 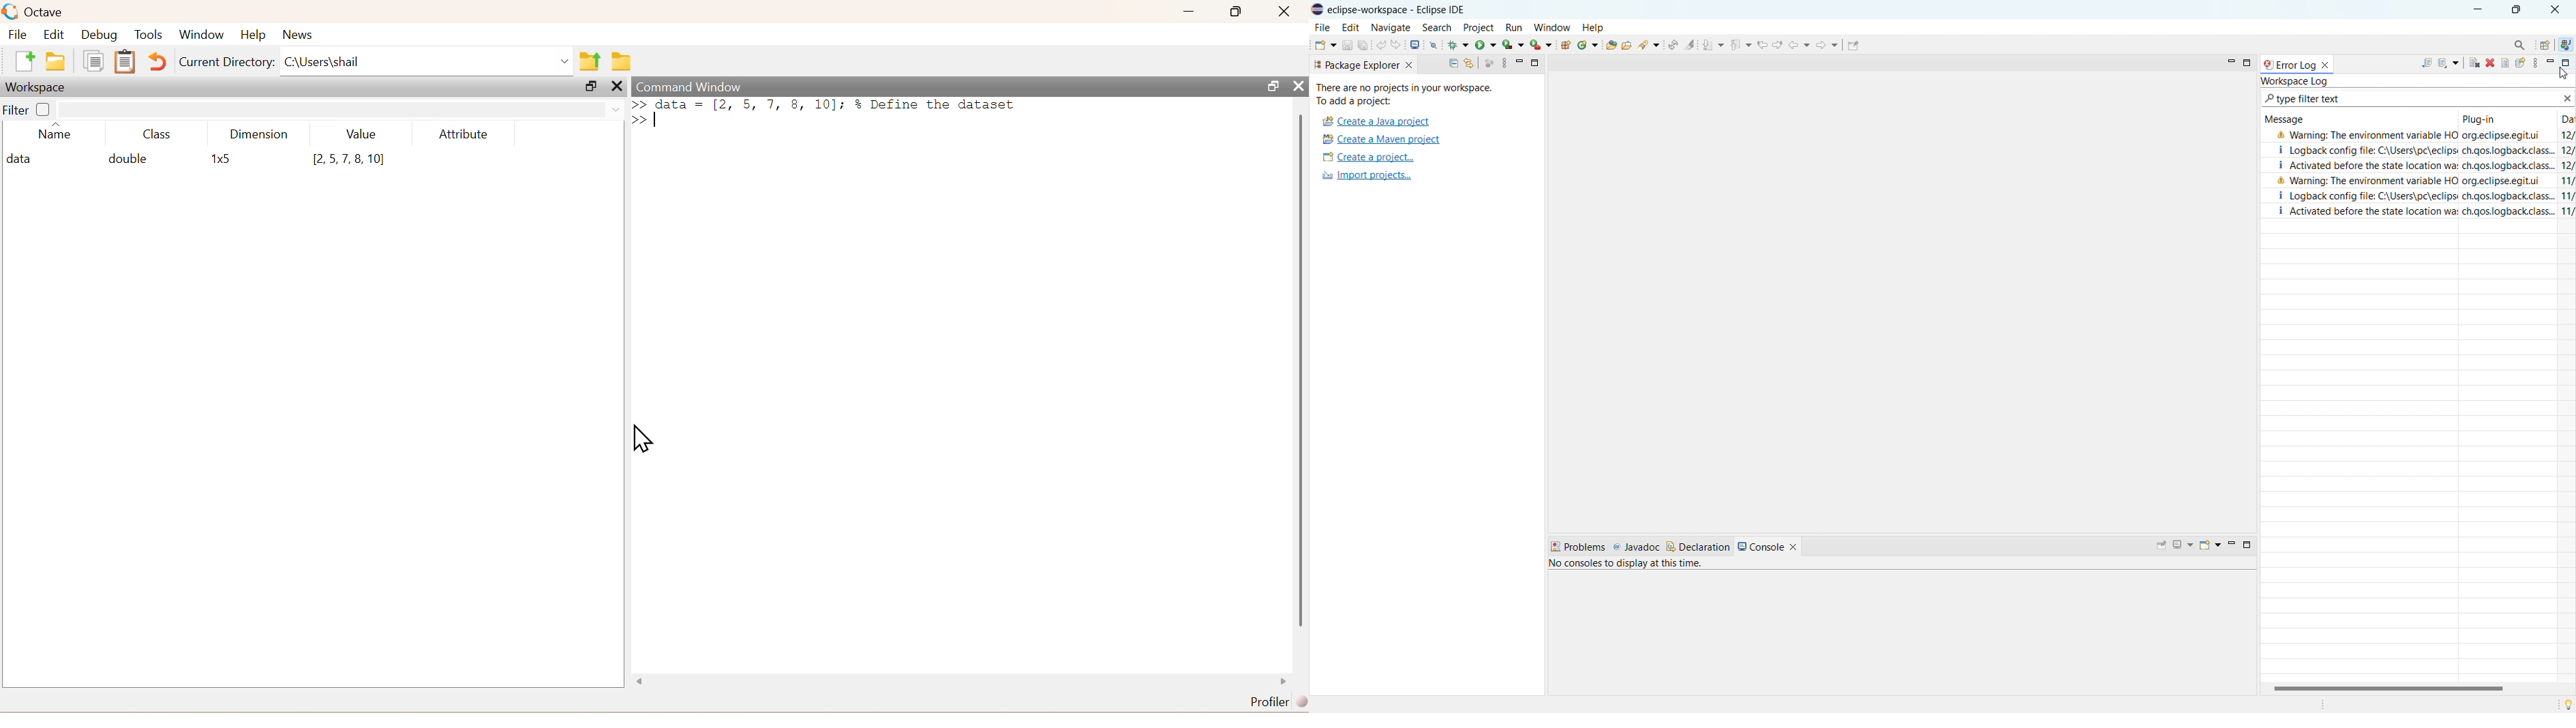 I want to click on minimize, so click(x=1520, y=63).